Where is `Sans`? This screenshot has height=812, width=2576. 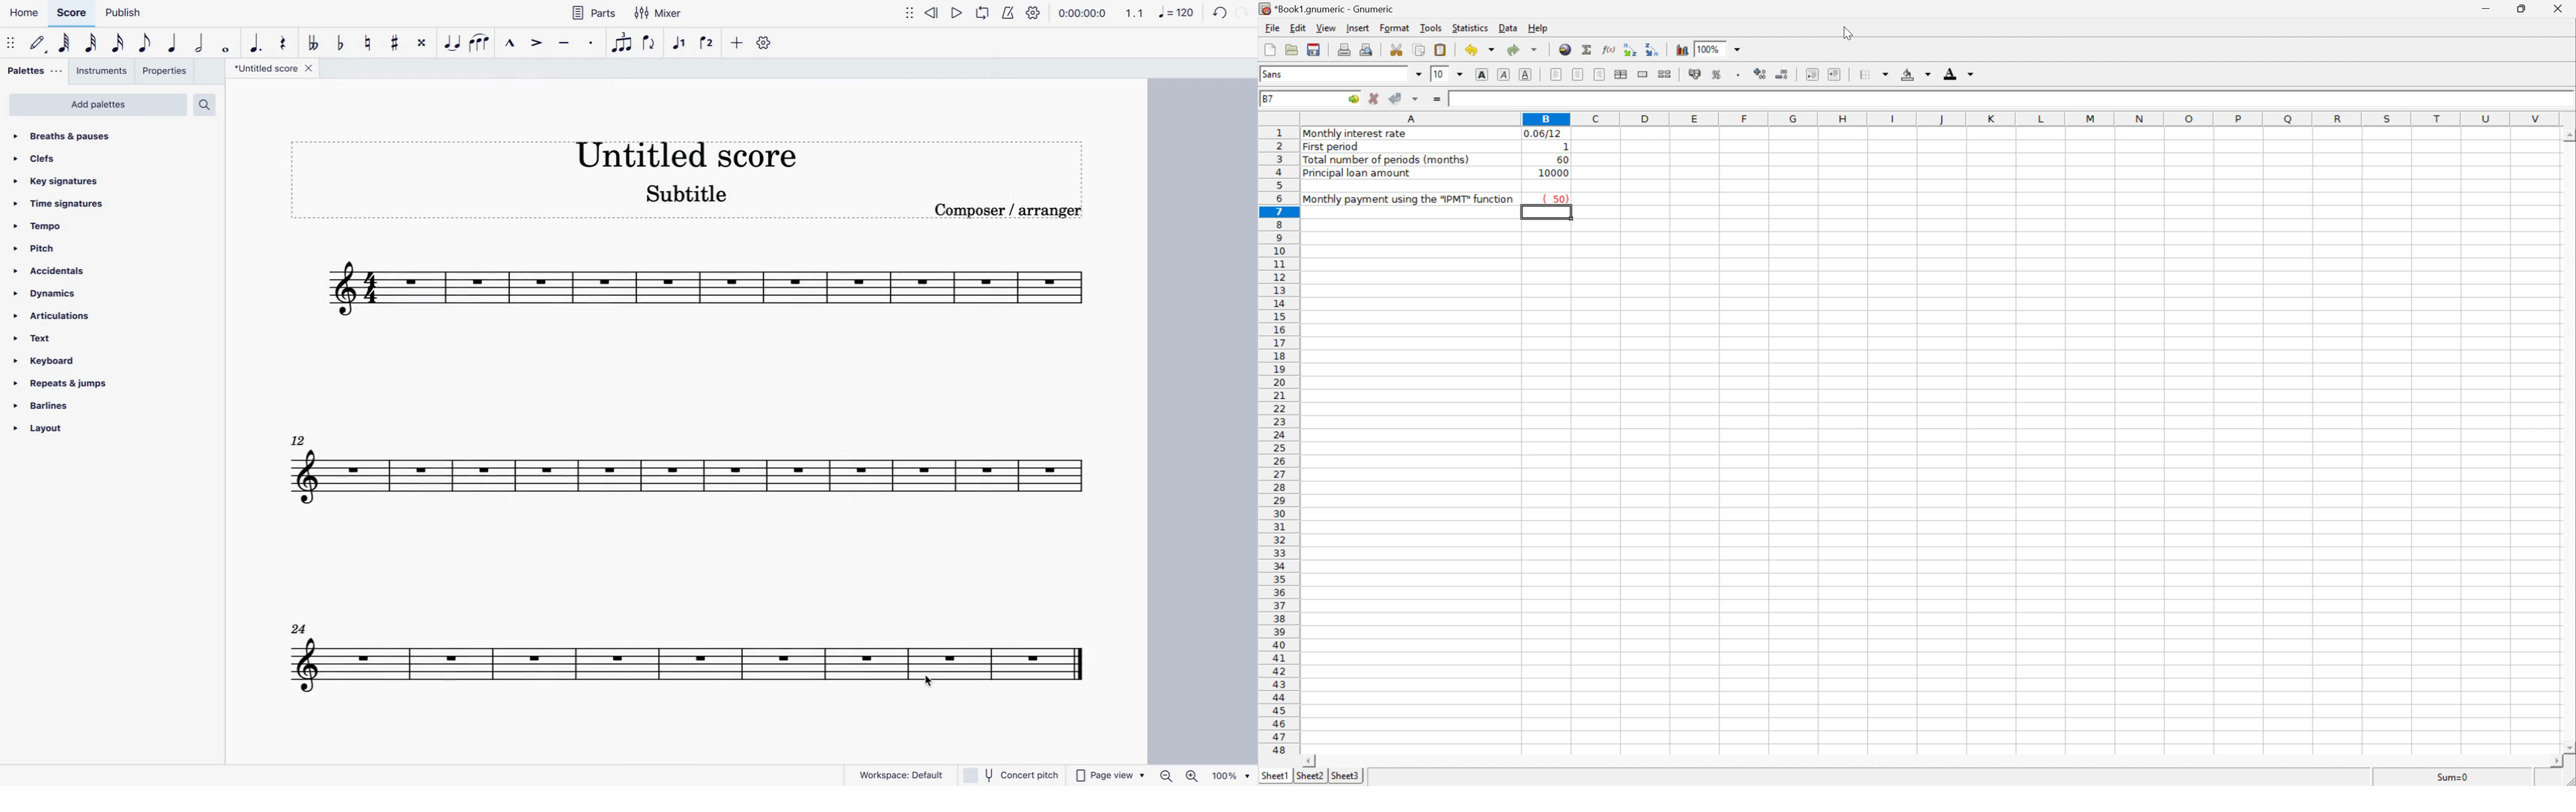 Sans is located at coordinates (1273, 74).